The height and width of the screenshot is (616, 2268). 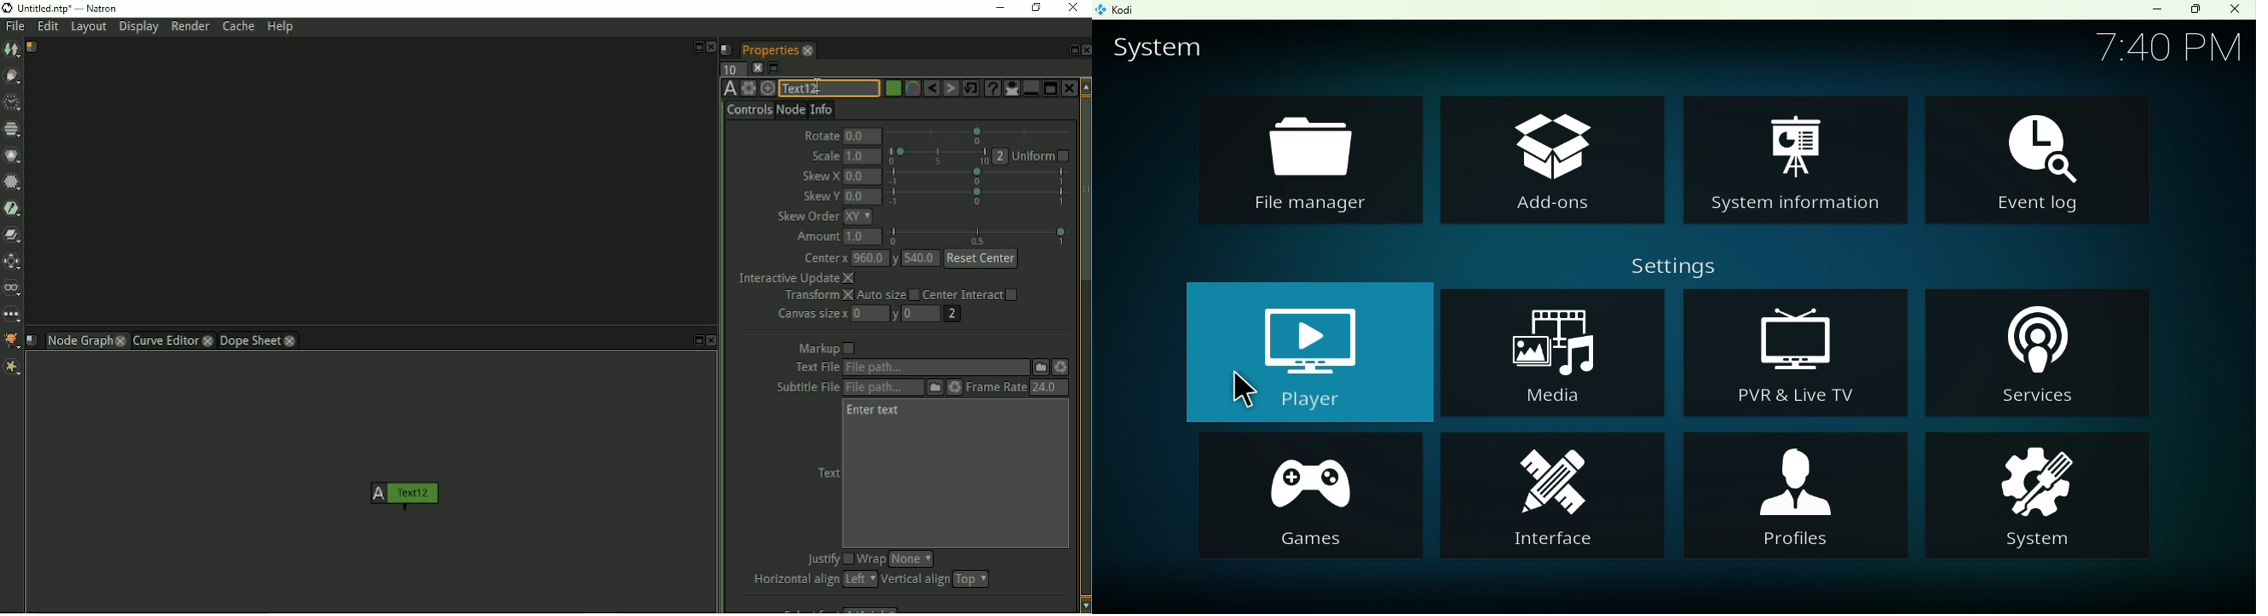 I want to click on Settings, so click(x=1680, y=264).